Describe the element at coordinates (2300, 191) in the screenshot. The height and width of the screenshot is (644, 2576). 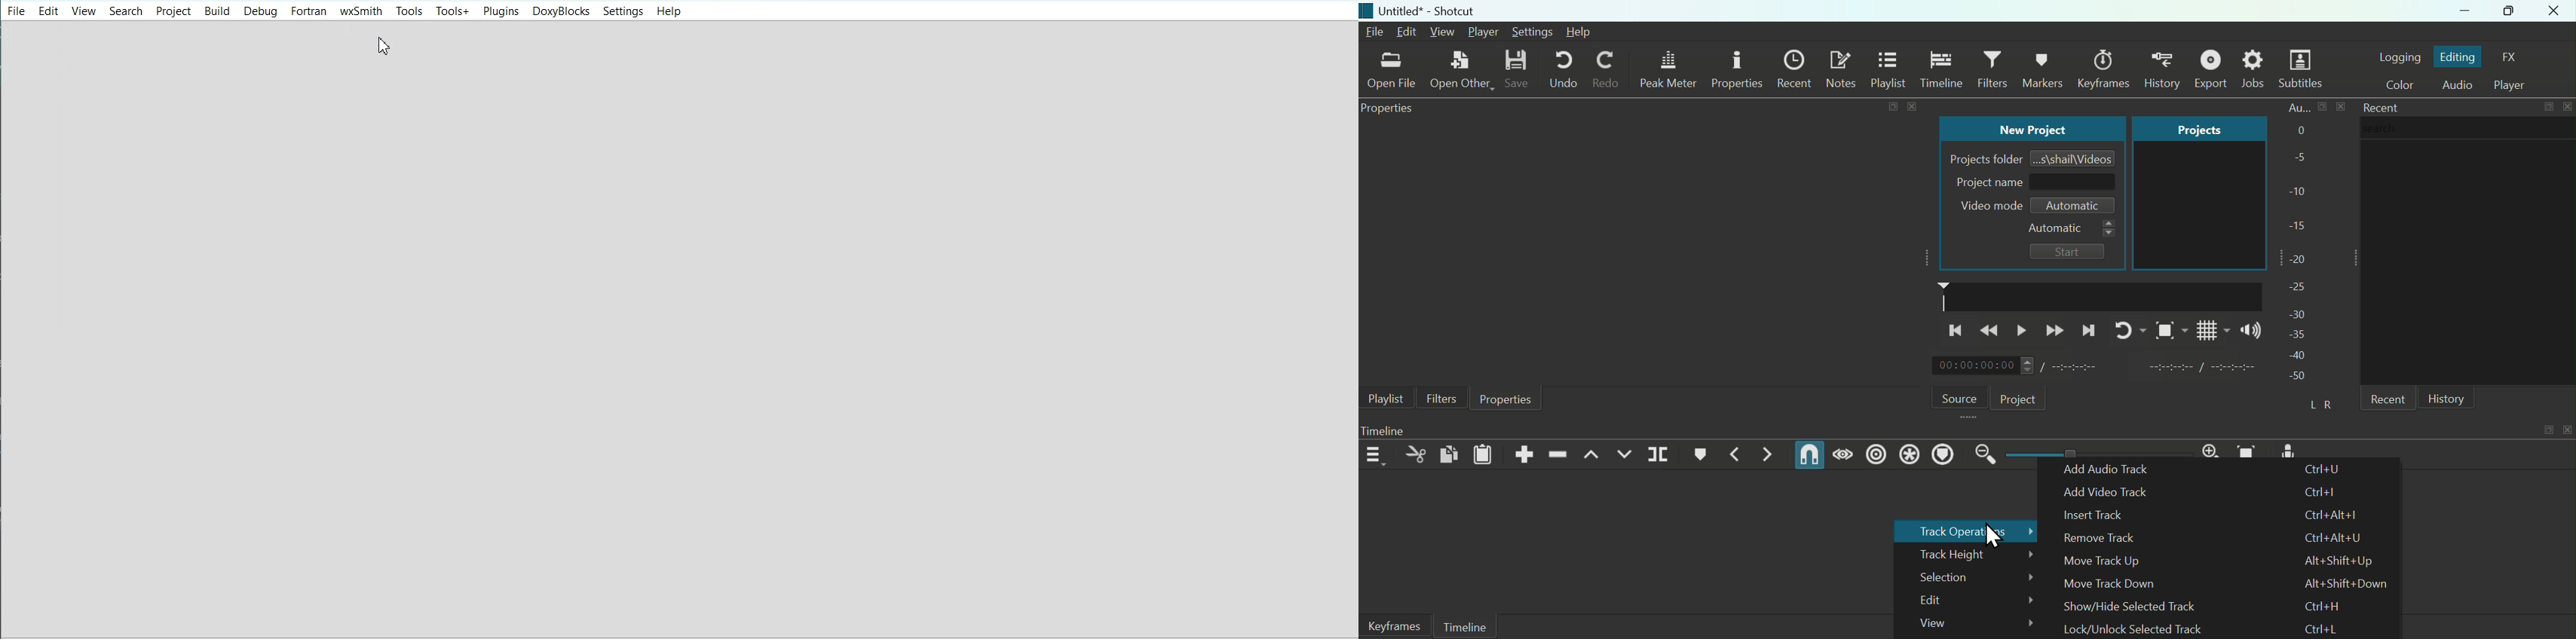
I see `-10` at that location.